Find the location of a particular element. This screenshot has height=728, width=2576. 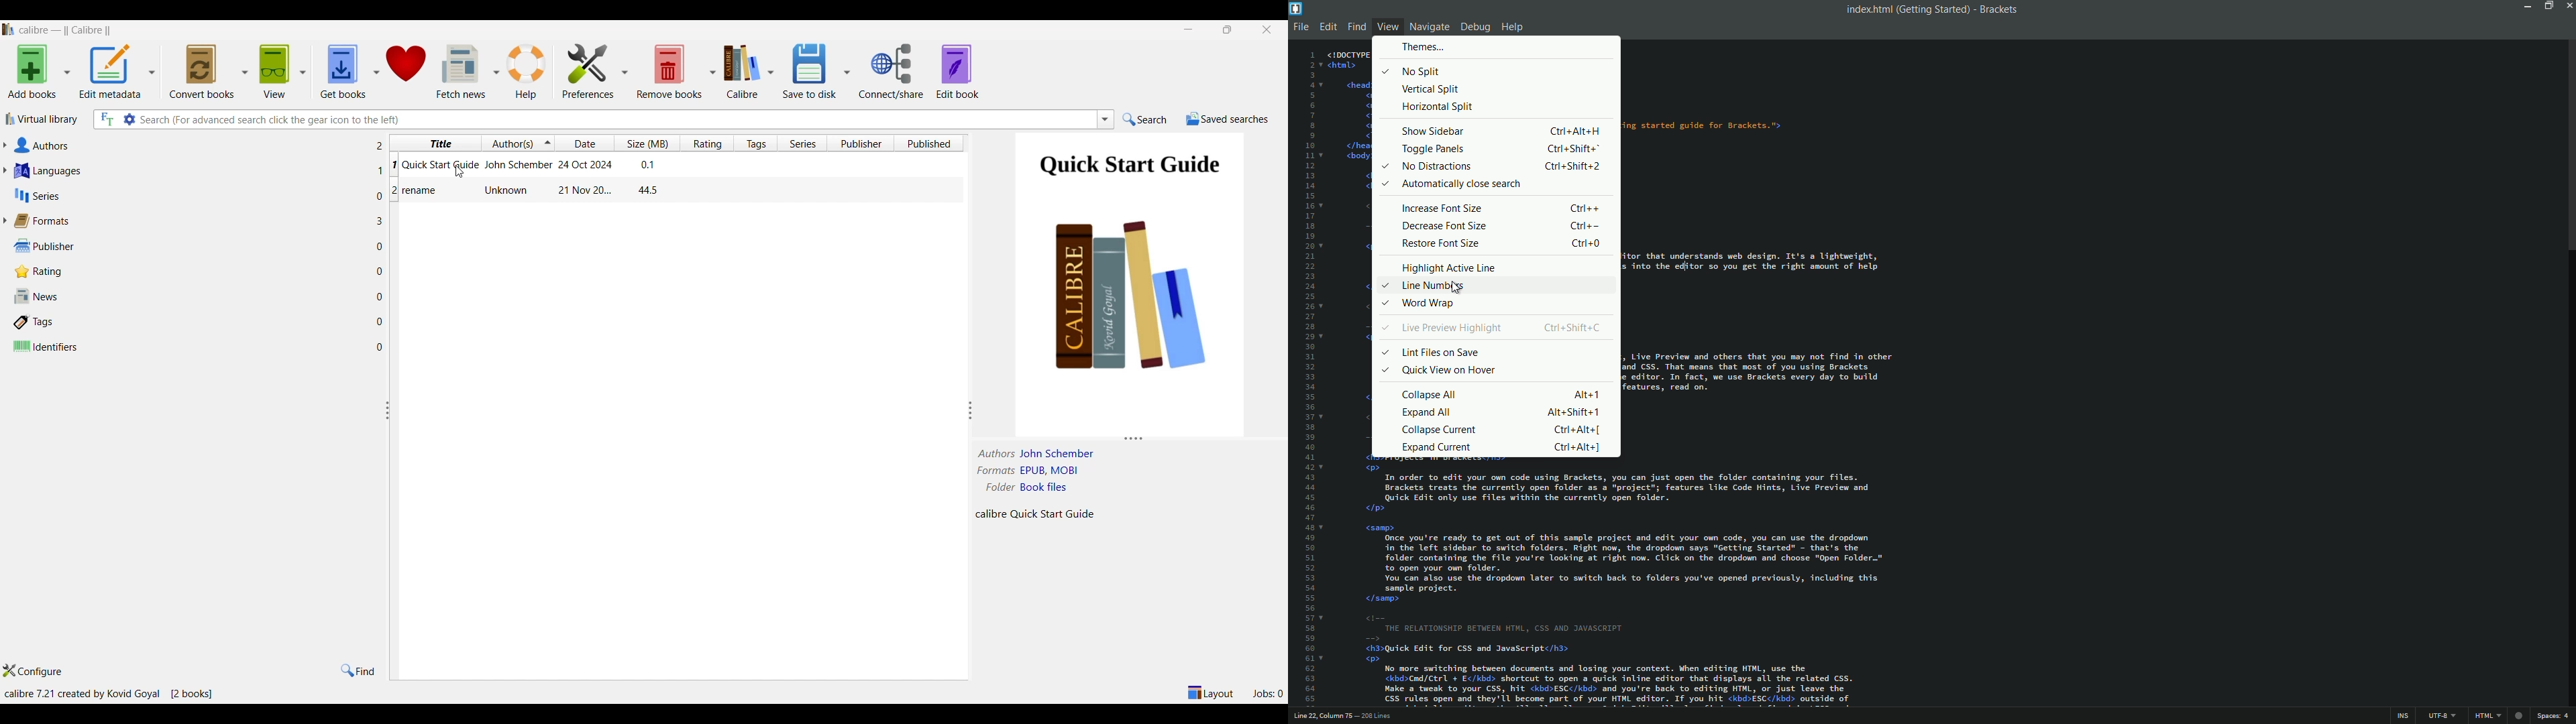

icon is located at coordinates (2519, 716).